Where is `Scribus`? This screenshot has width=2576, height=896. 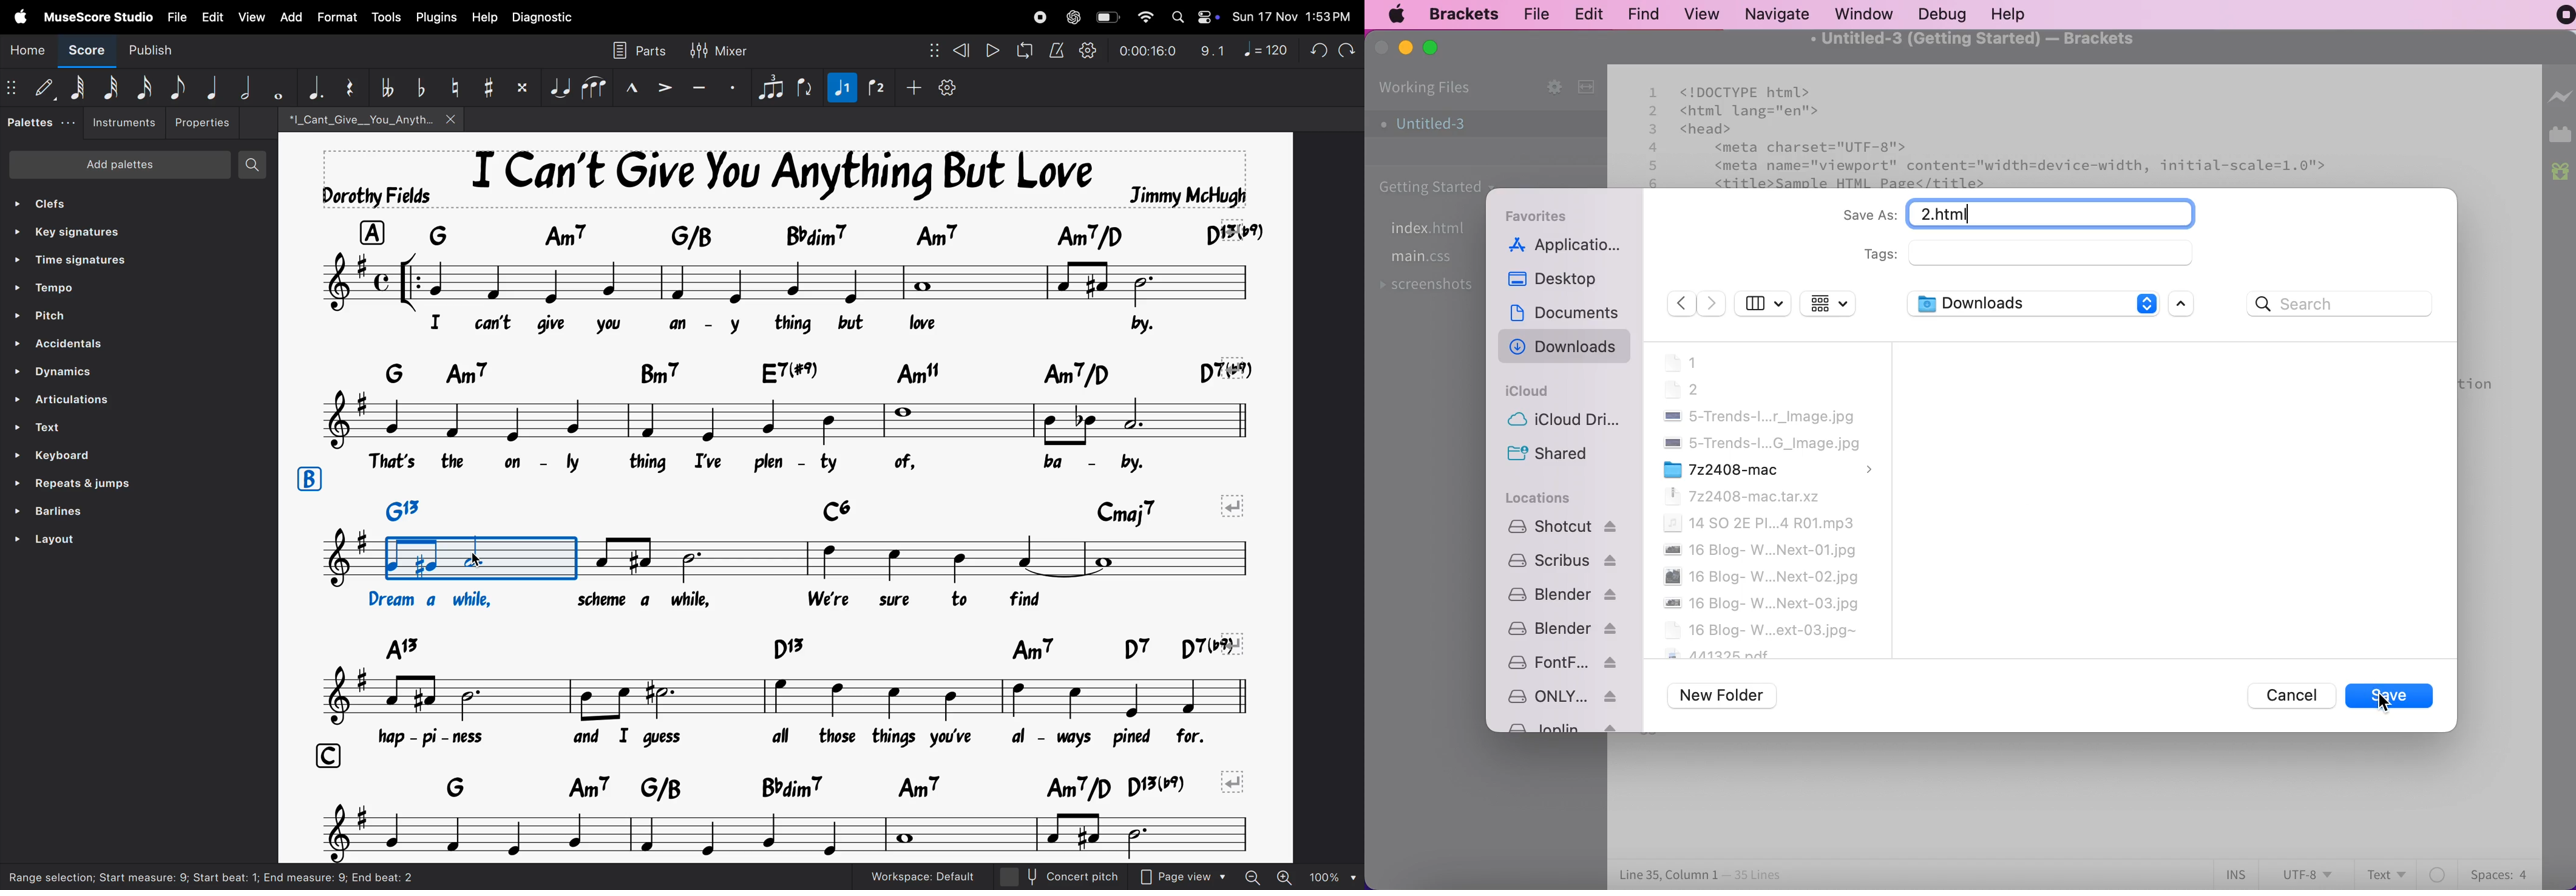
Scribus is located at coordinates (1560, 560).